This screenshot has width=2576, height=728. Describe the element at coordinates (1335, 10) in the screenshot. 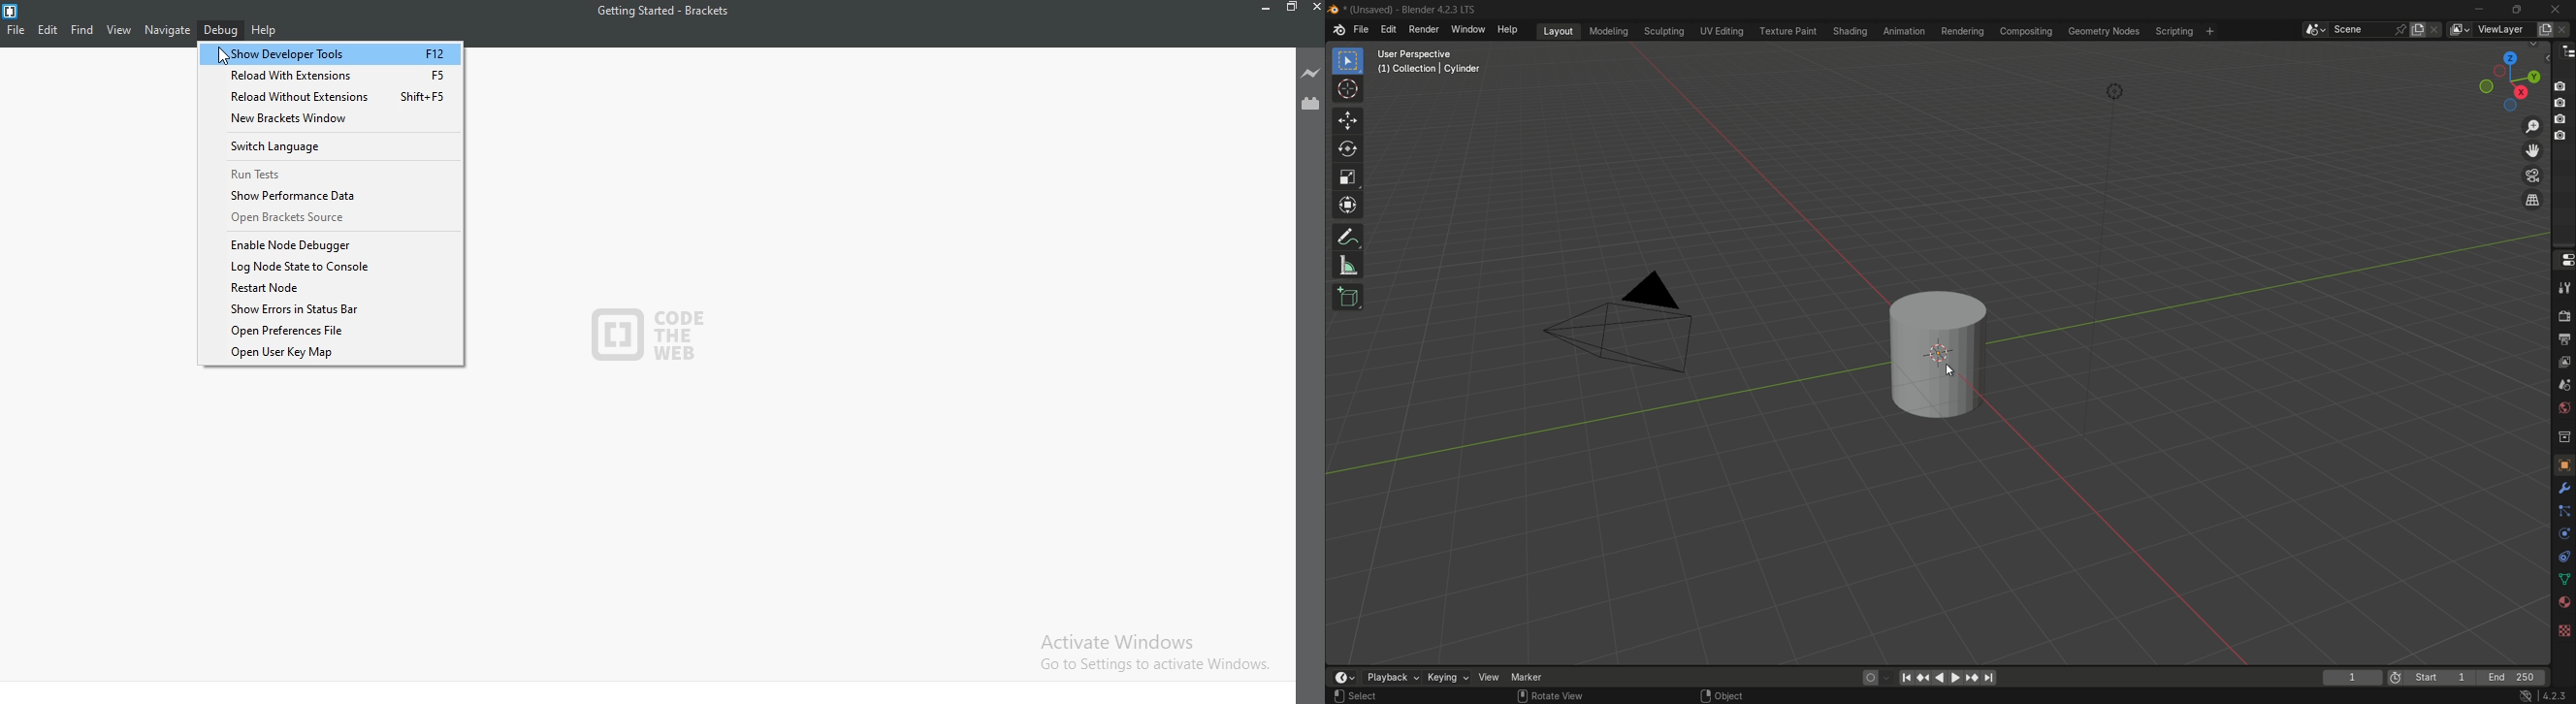

I see `logo` at that location.